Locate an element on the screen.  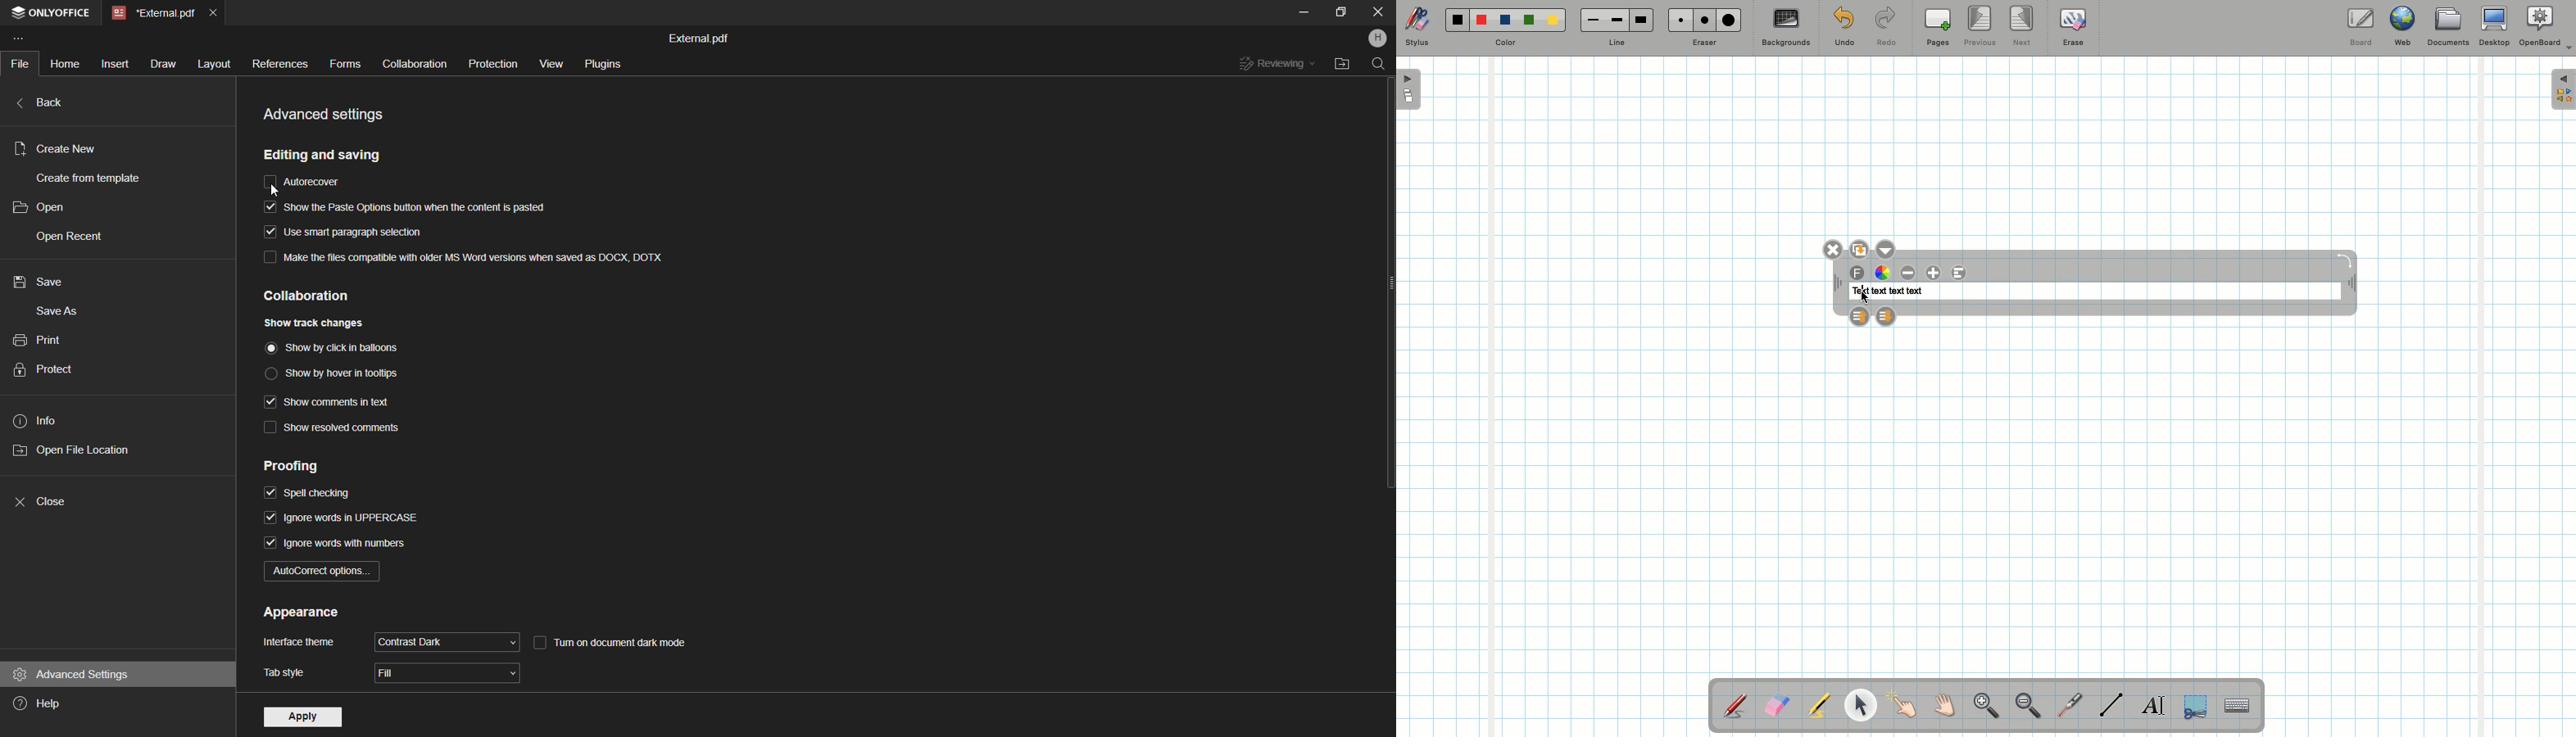
smart paragraph selection is located at coordinates (339, 231).